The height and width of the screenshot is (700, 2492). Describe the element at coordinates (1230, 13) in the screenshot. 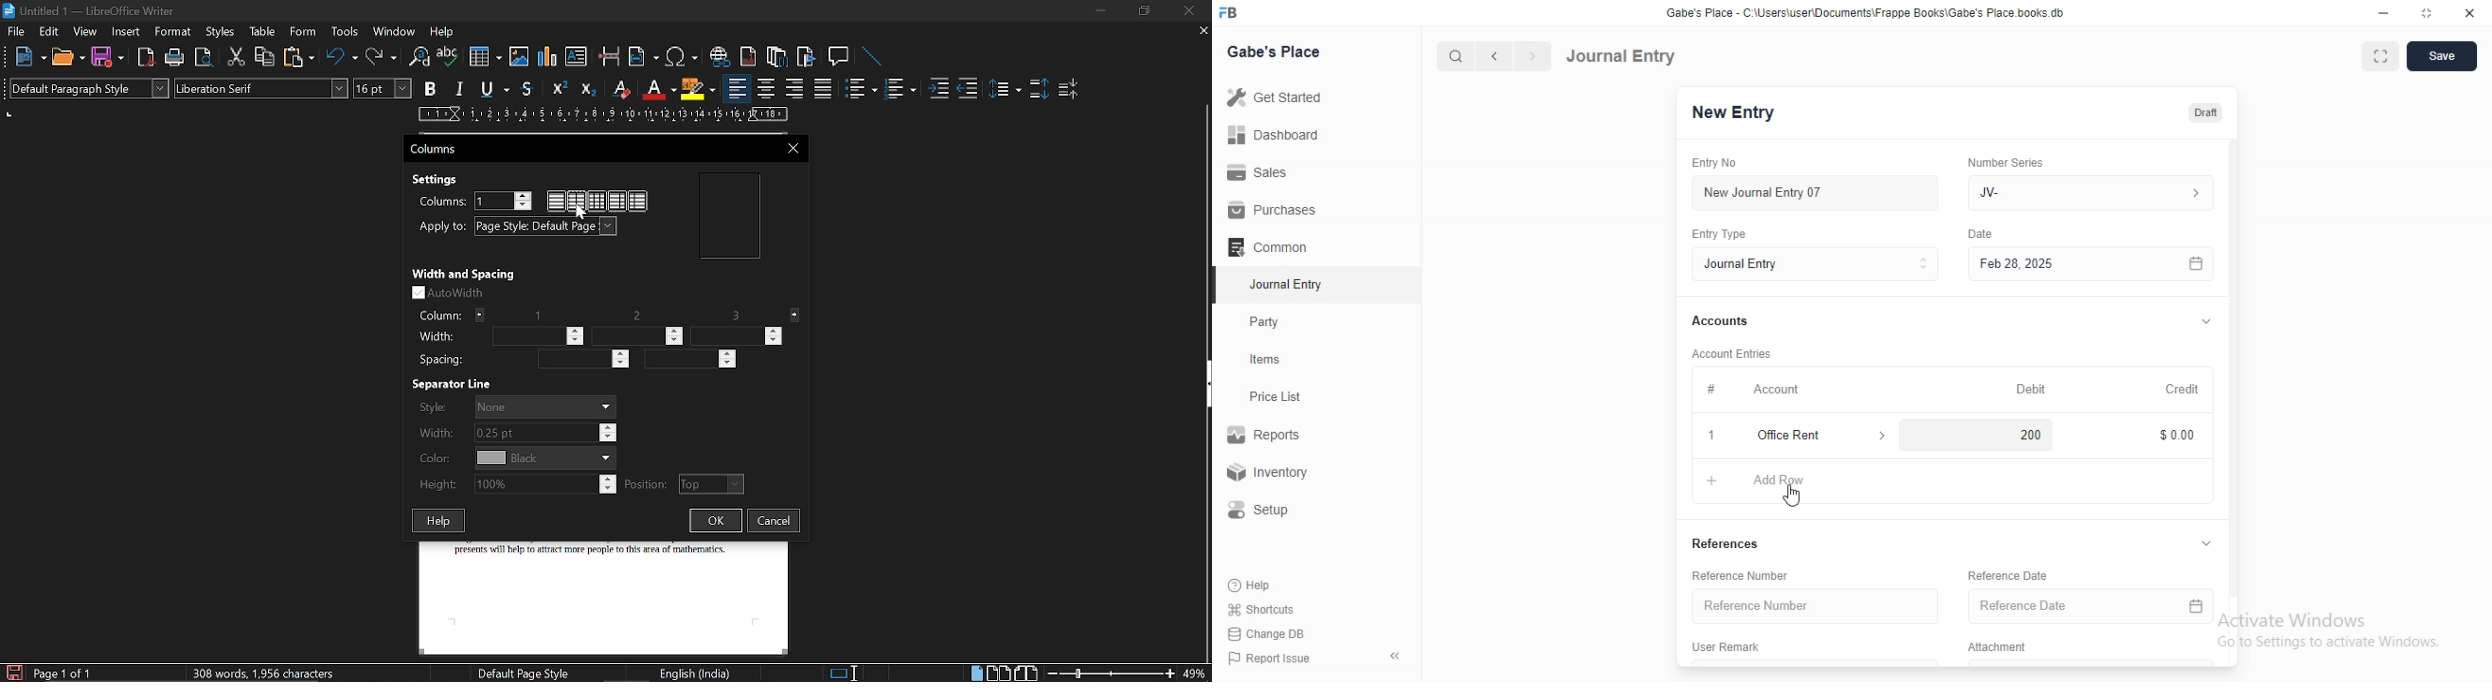

I see `FB logo` at that location.